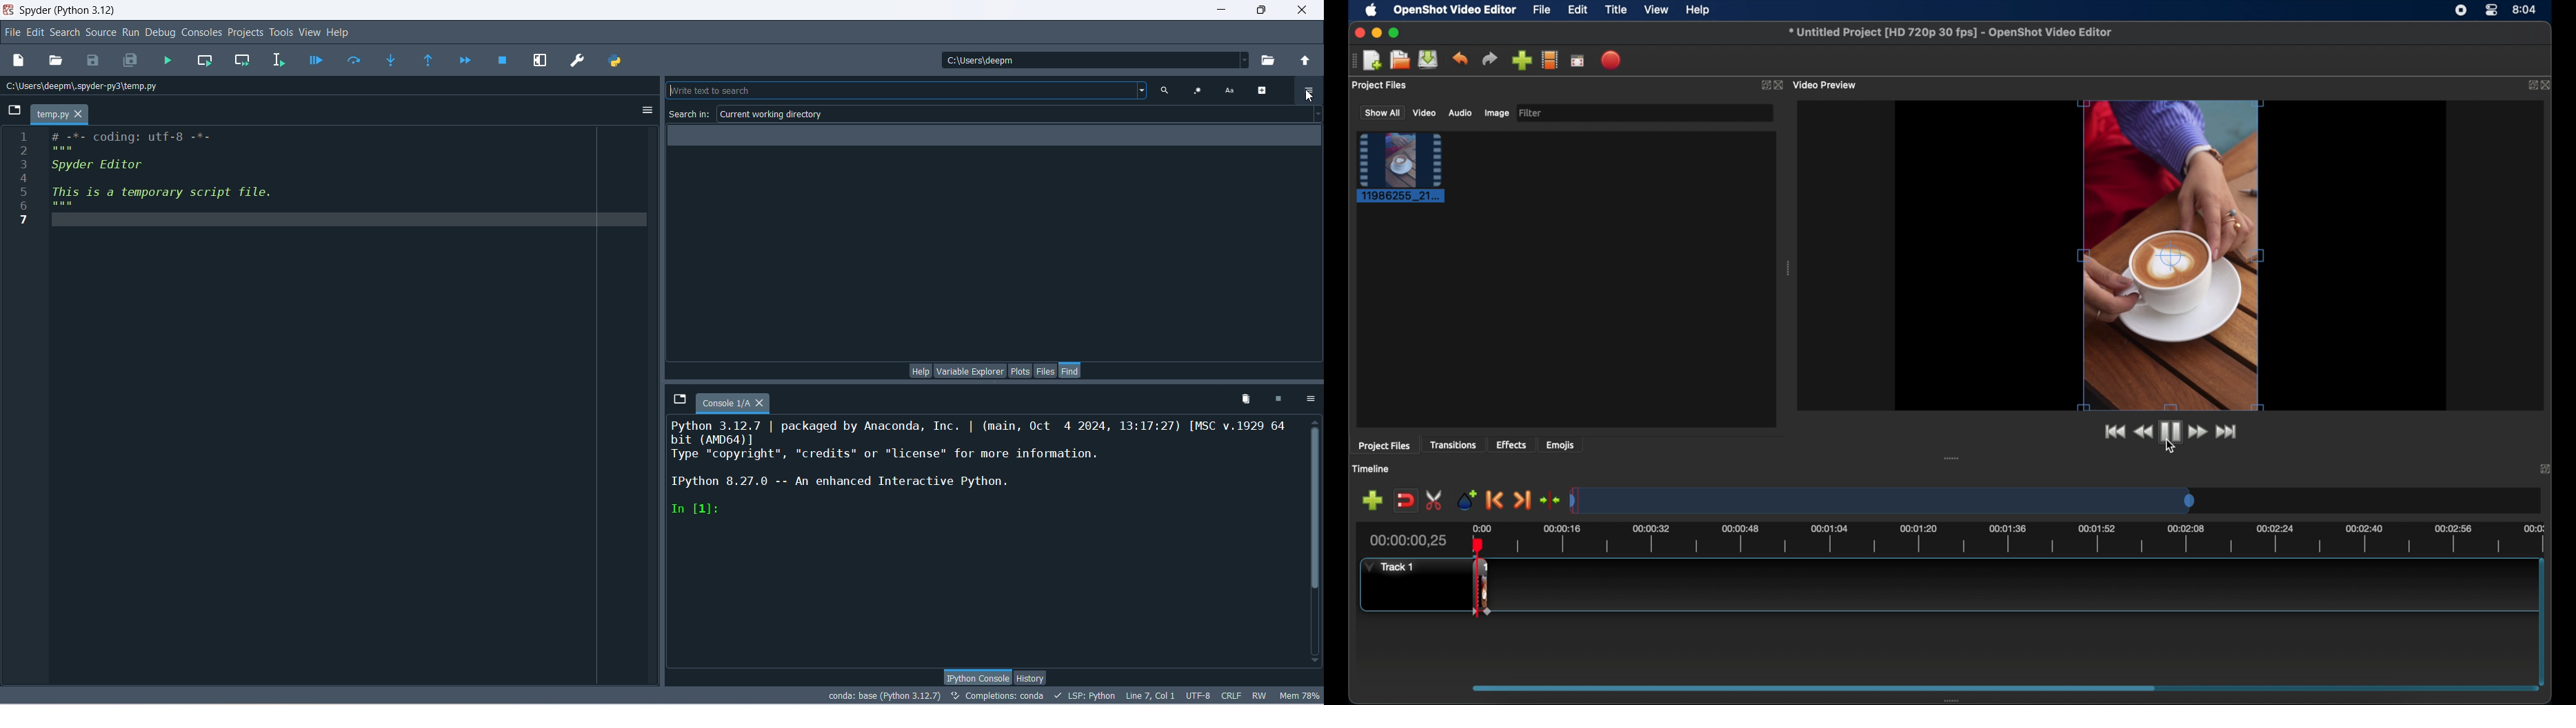 The width and height of the screenshot is (2576, 728). Describe the element at coordinates (1359, 33) in the screenshot. I see `close` at that location.